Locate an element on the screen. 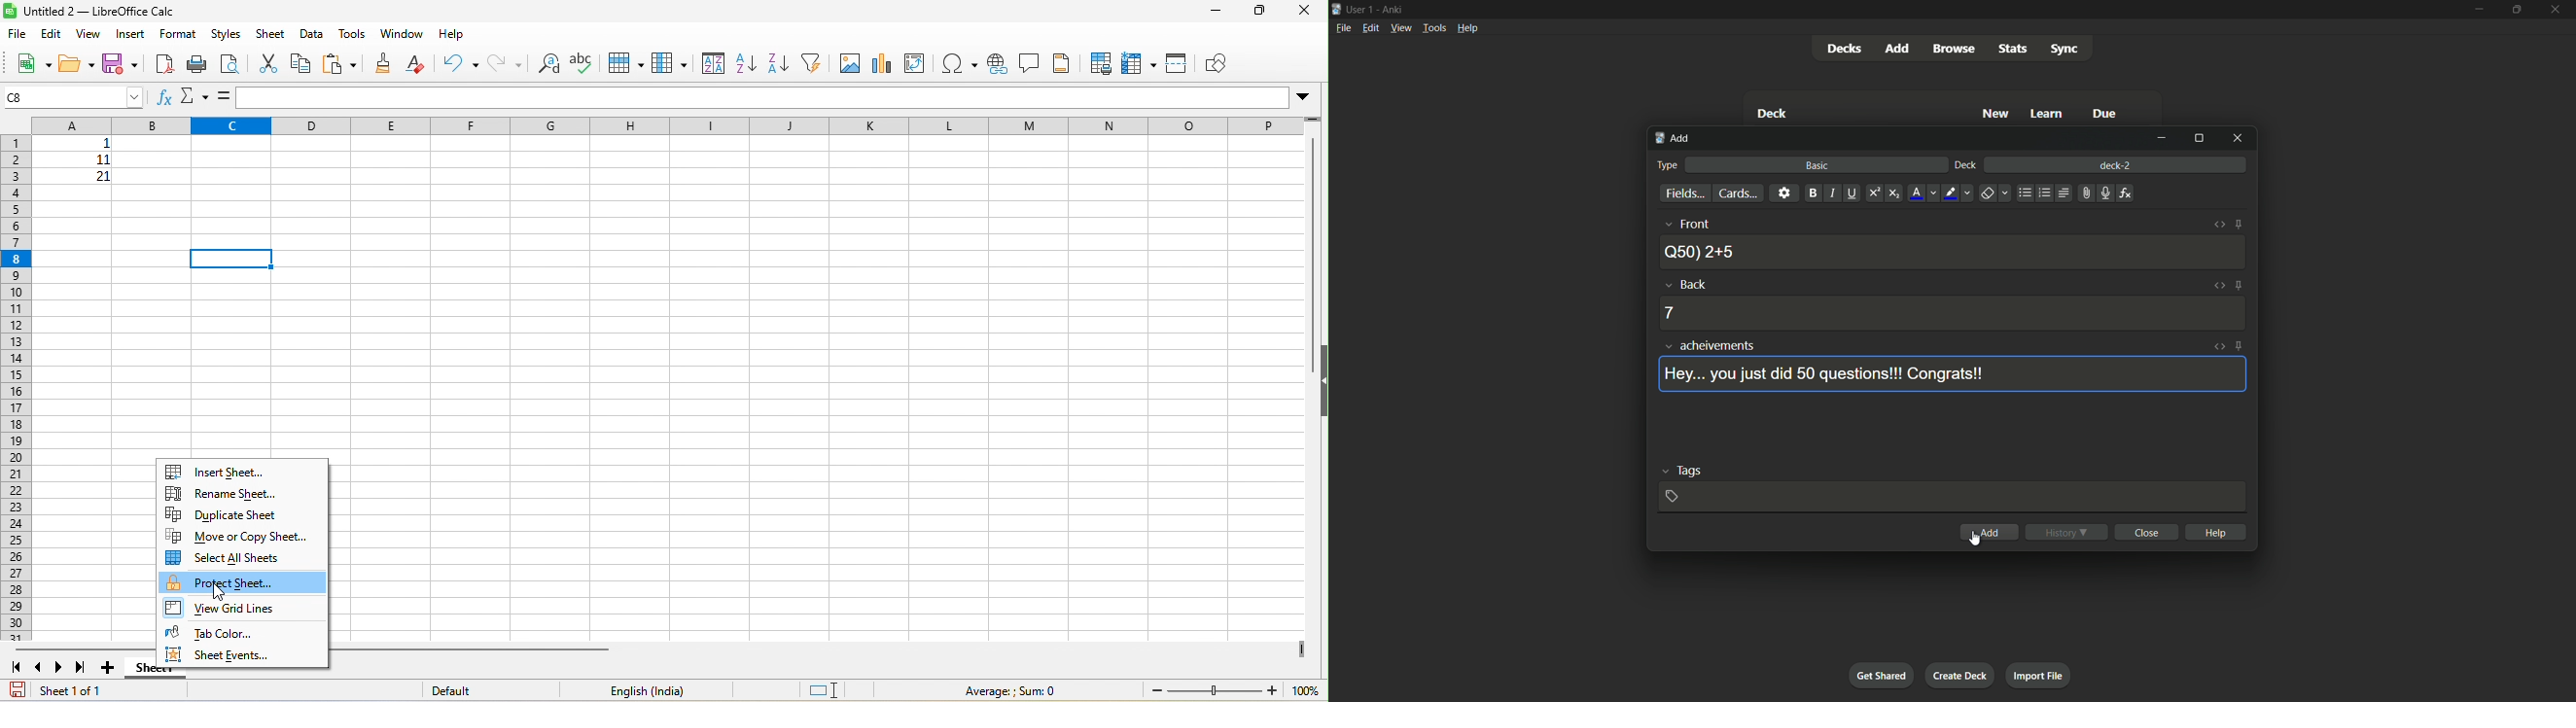 Image resolution: width=2576 pixels, height=728 pixels. header and footer is located at coordinates (1065, 63).